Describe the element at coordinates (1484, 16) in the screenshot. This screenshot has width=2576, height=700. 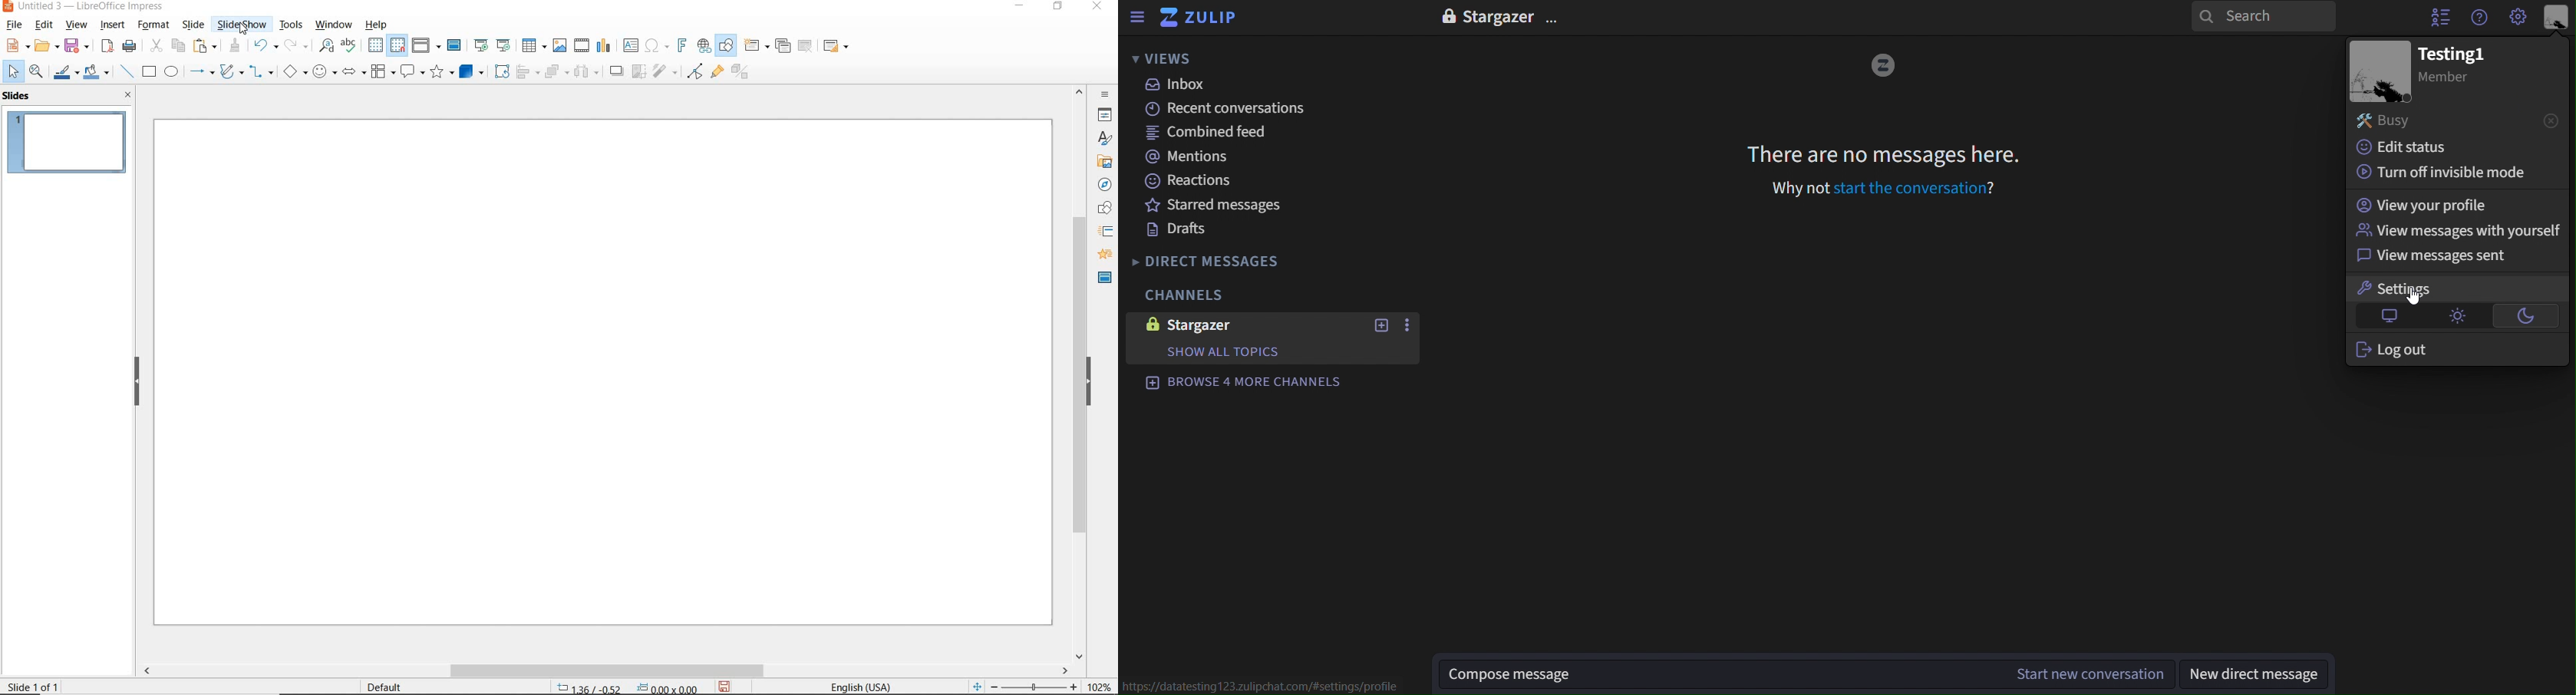
I see `stargazer` at that location.